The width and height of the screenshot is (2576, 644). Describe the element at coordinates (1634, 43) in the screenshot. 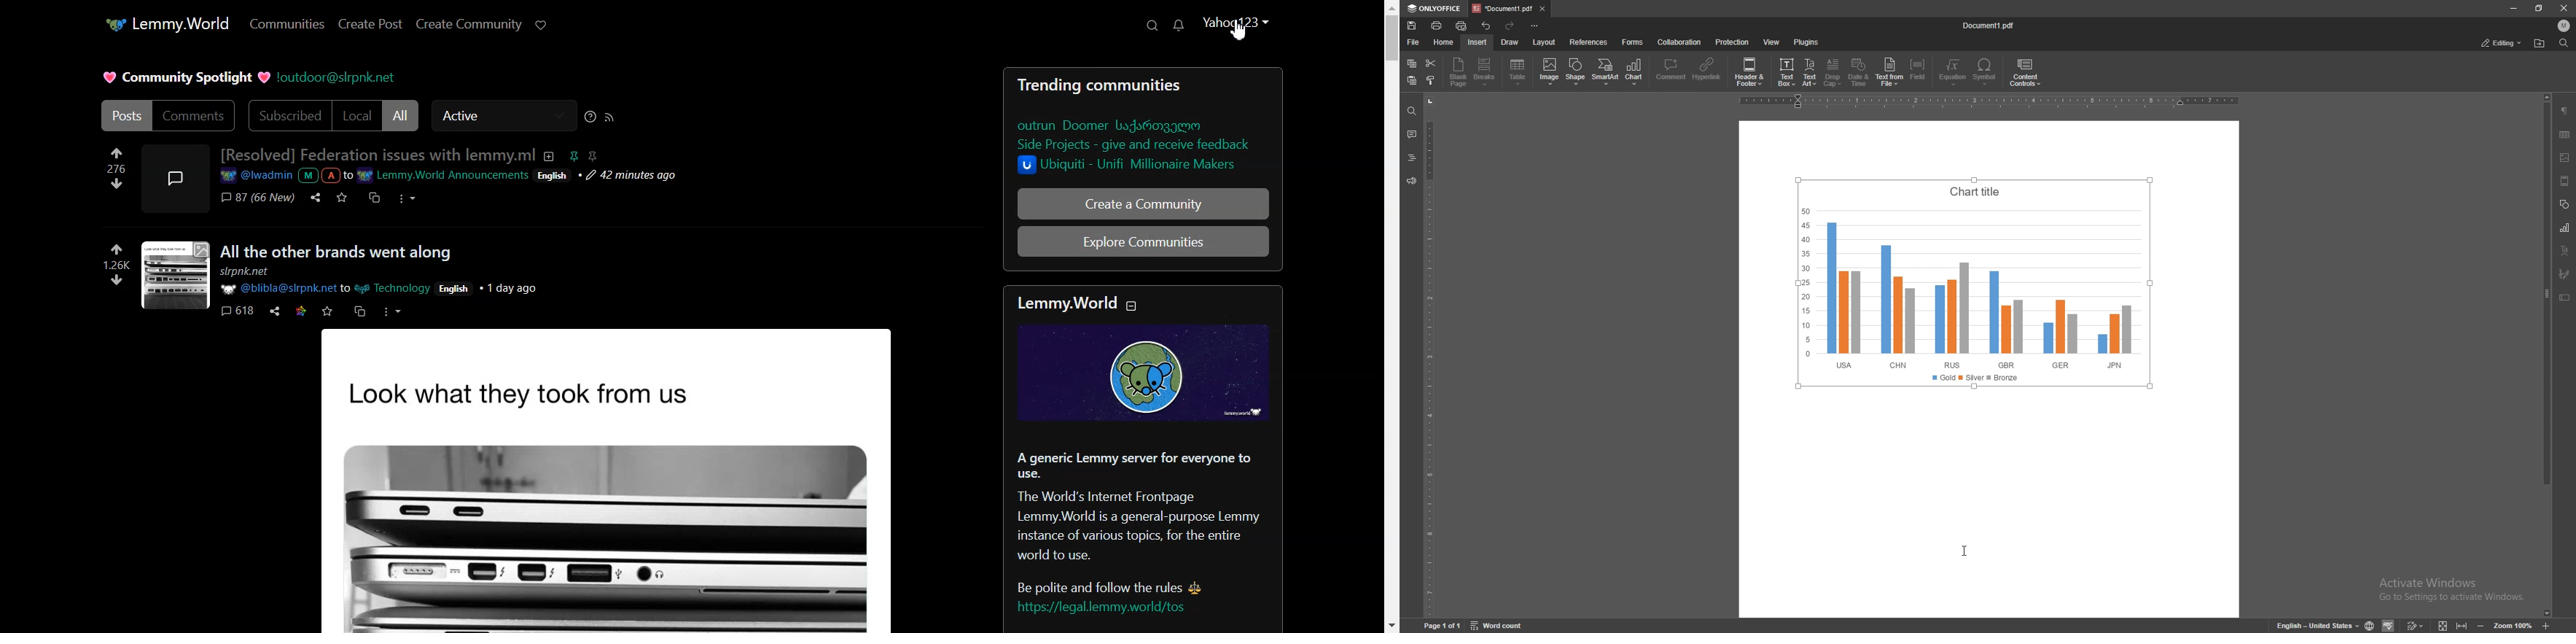

I see `forms` at that location.